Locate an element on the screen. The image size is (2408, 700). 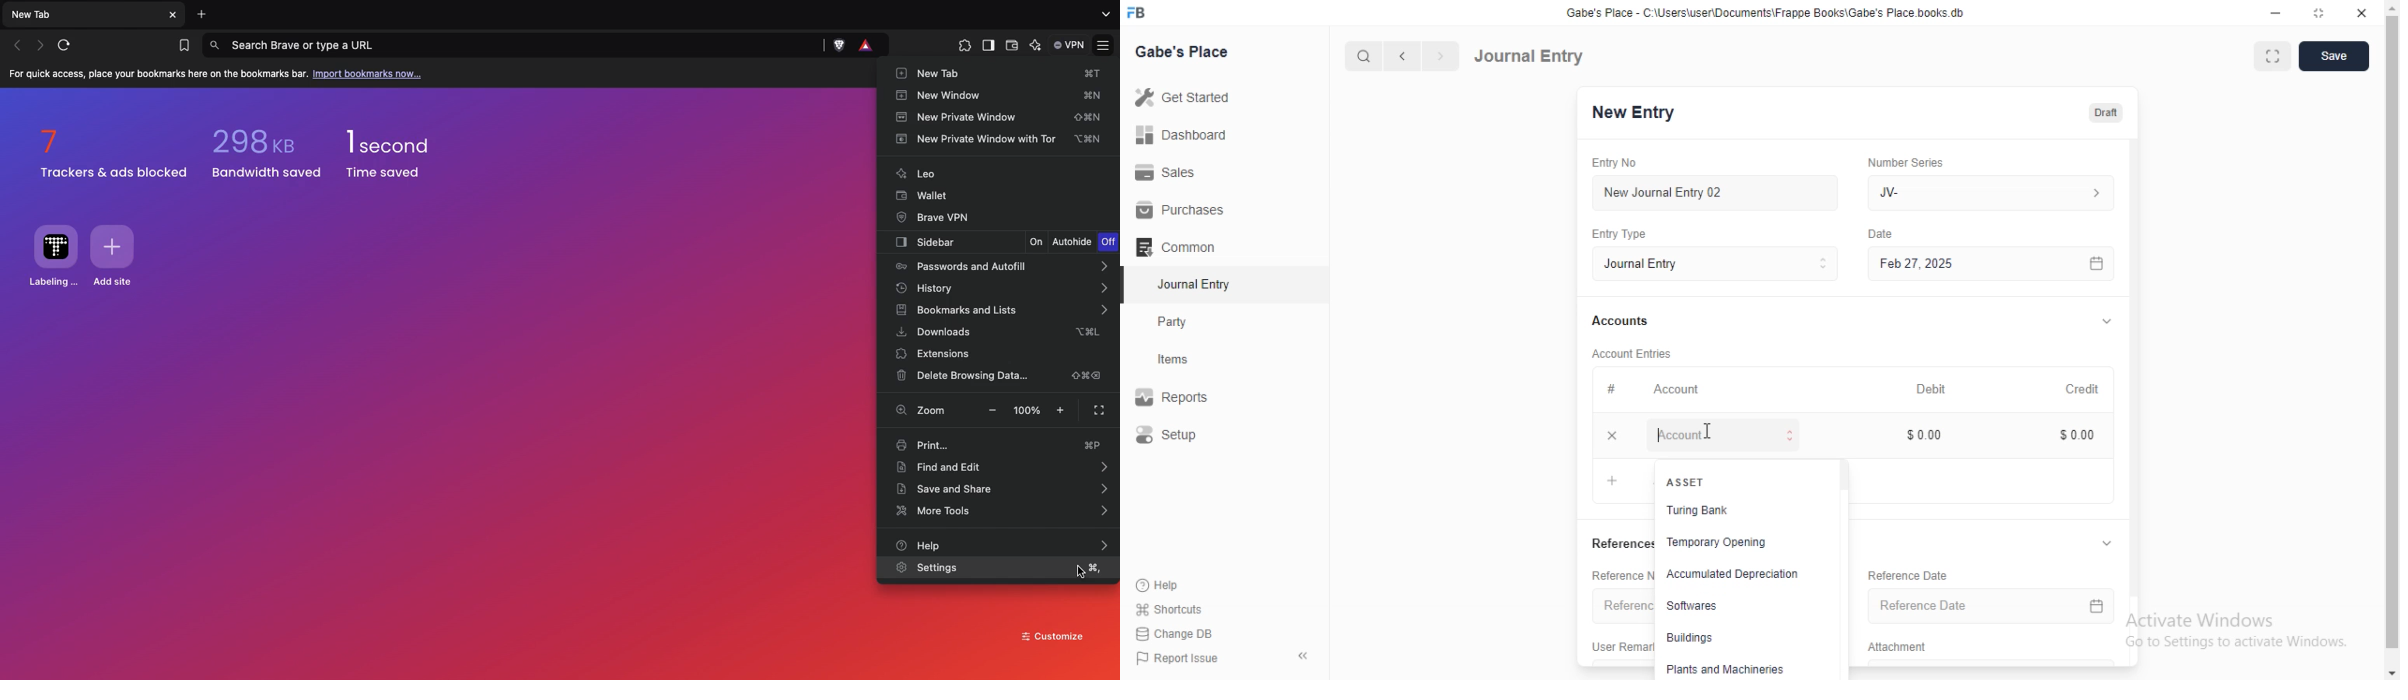
Items is located at coordinates (1175, 360).